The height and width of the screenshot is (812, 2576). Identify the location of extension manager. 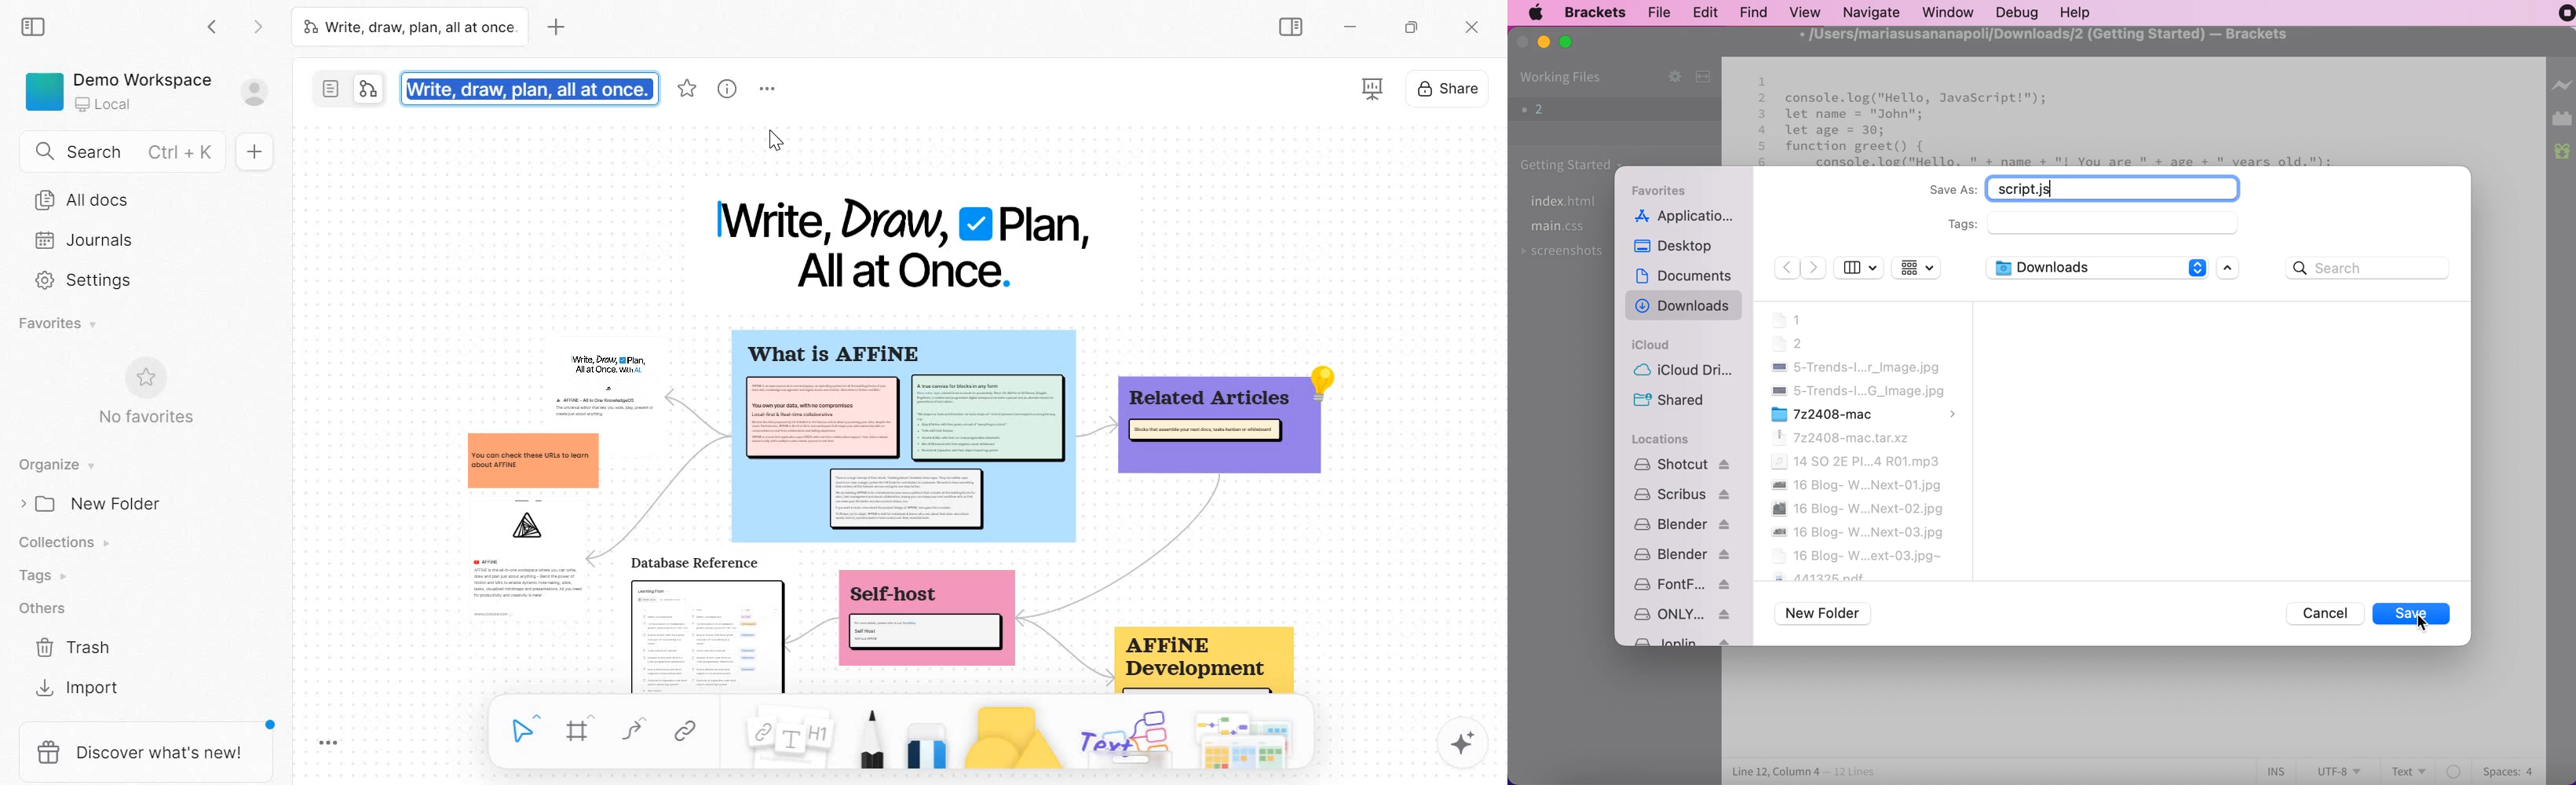
(2562, 121).